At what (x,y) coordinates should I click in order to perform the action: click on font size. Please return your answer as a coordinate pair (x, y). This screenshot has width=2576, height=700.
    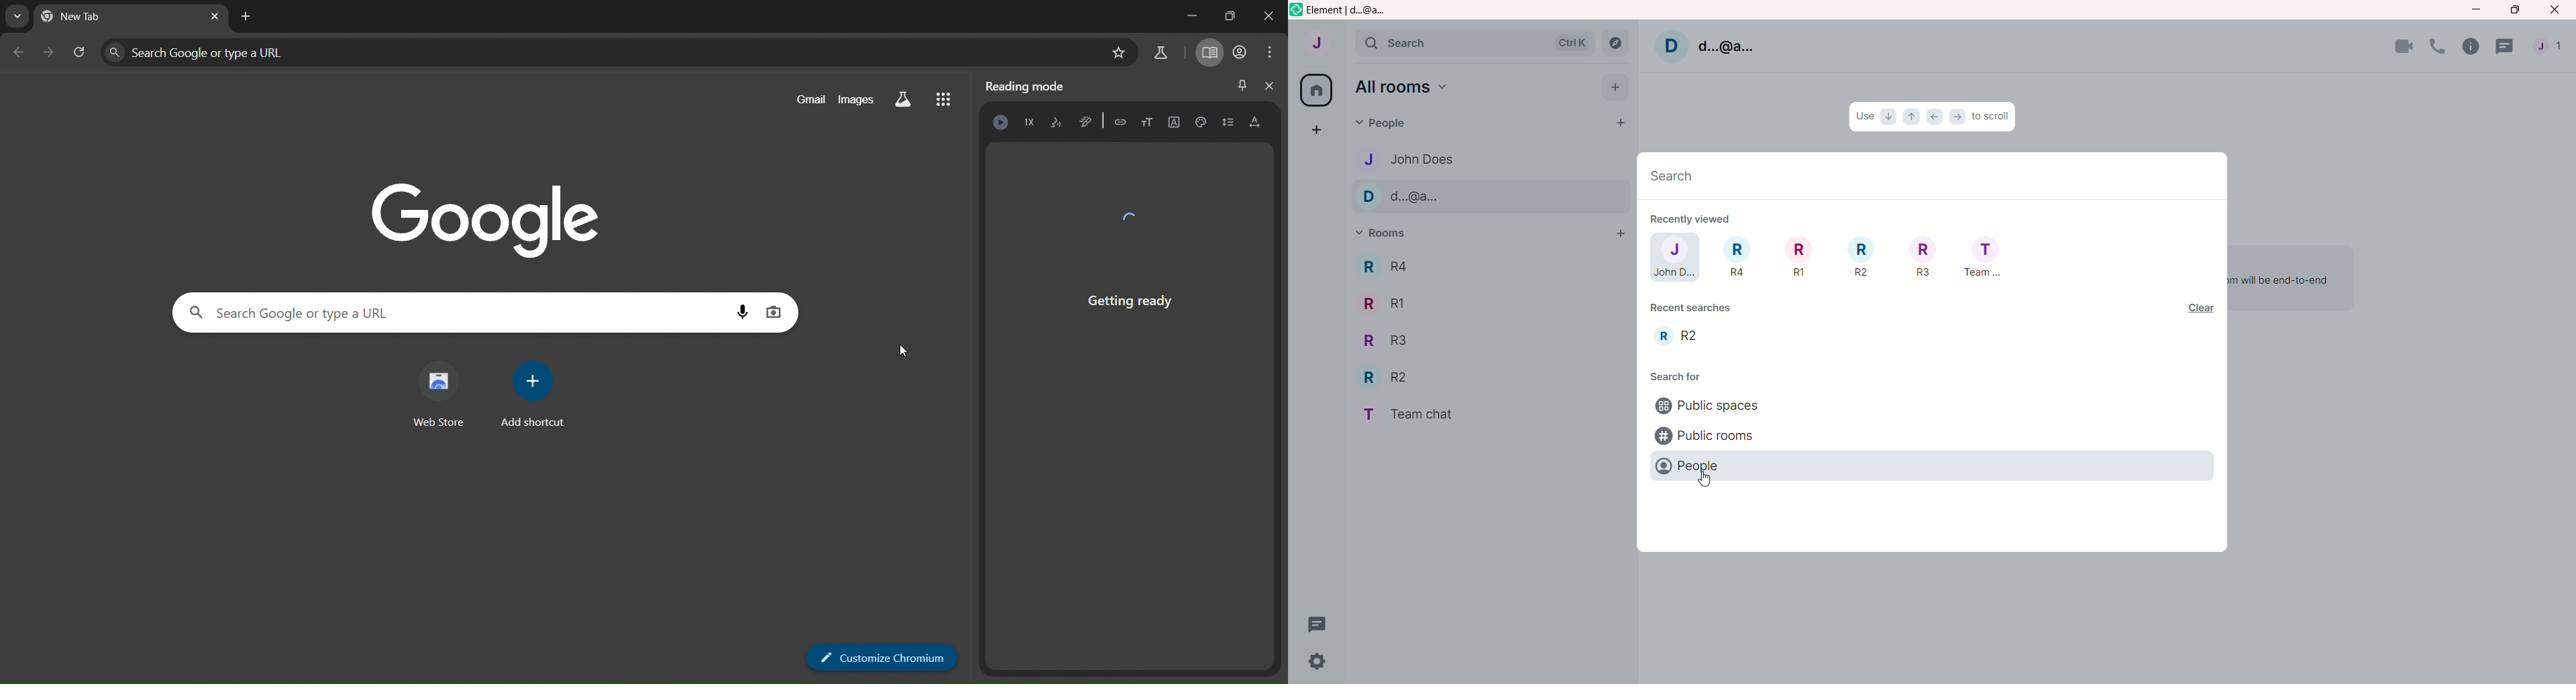
    Looking at the image, I should click on (1146, 121).